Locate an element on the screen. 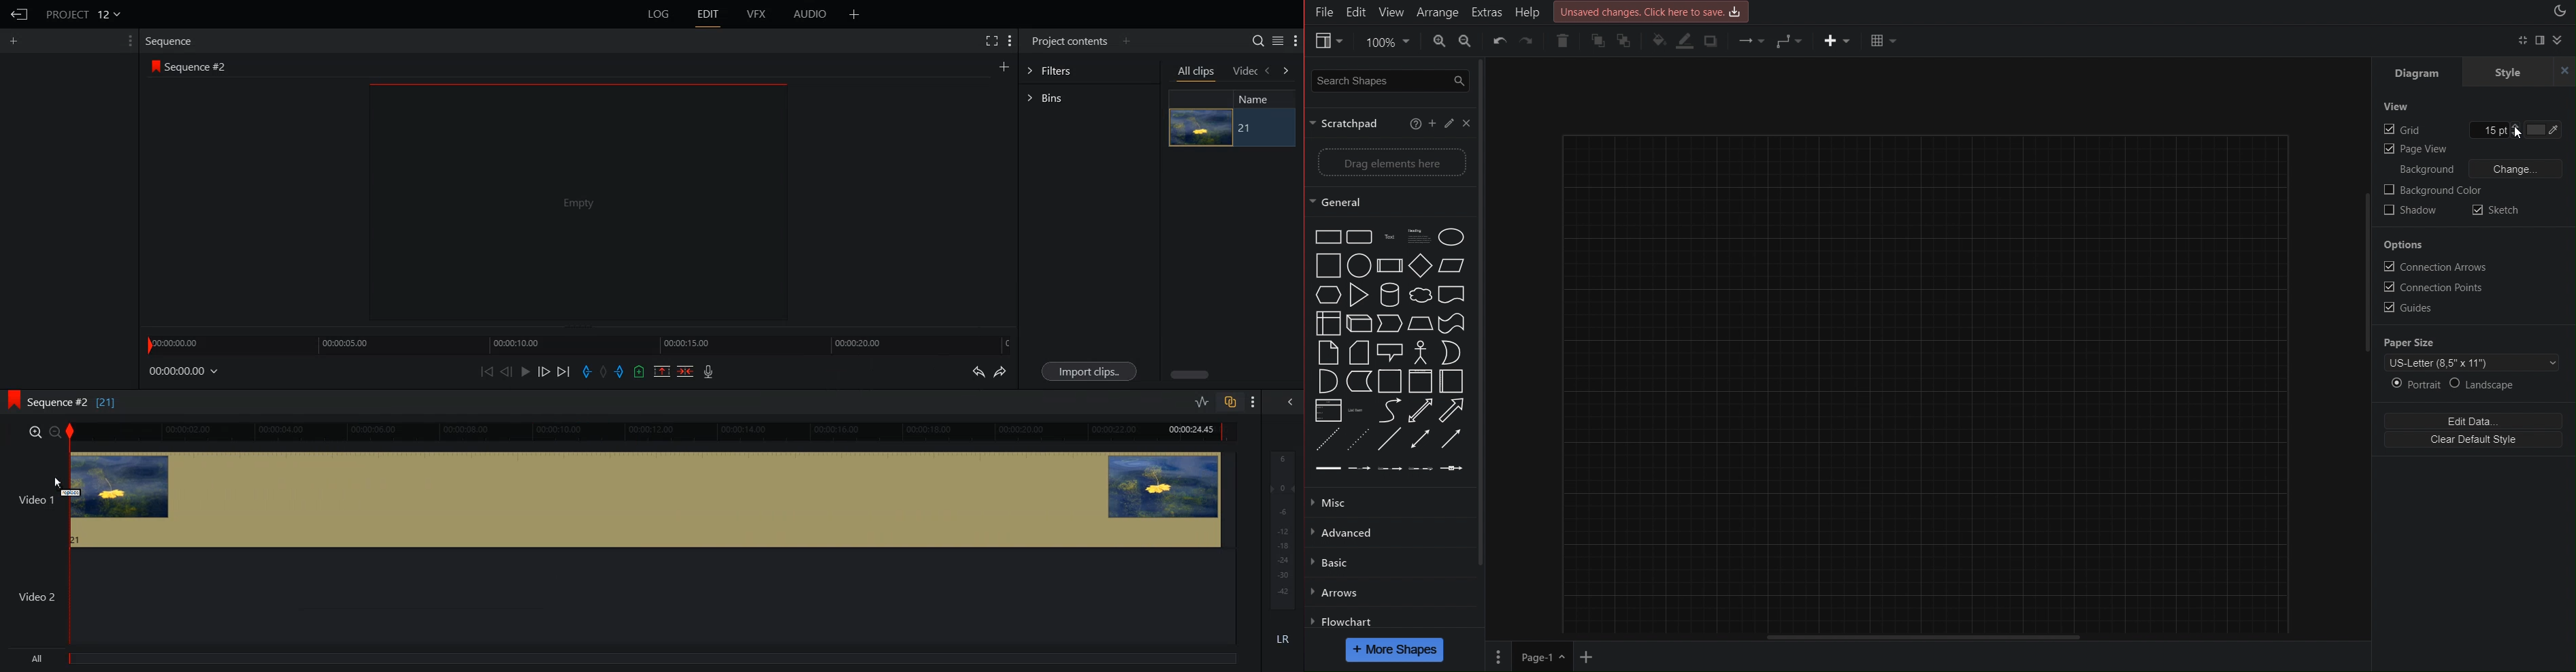 The image size is (2576, 672). Undo is located at coordinates (978, 371).